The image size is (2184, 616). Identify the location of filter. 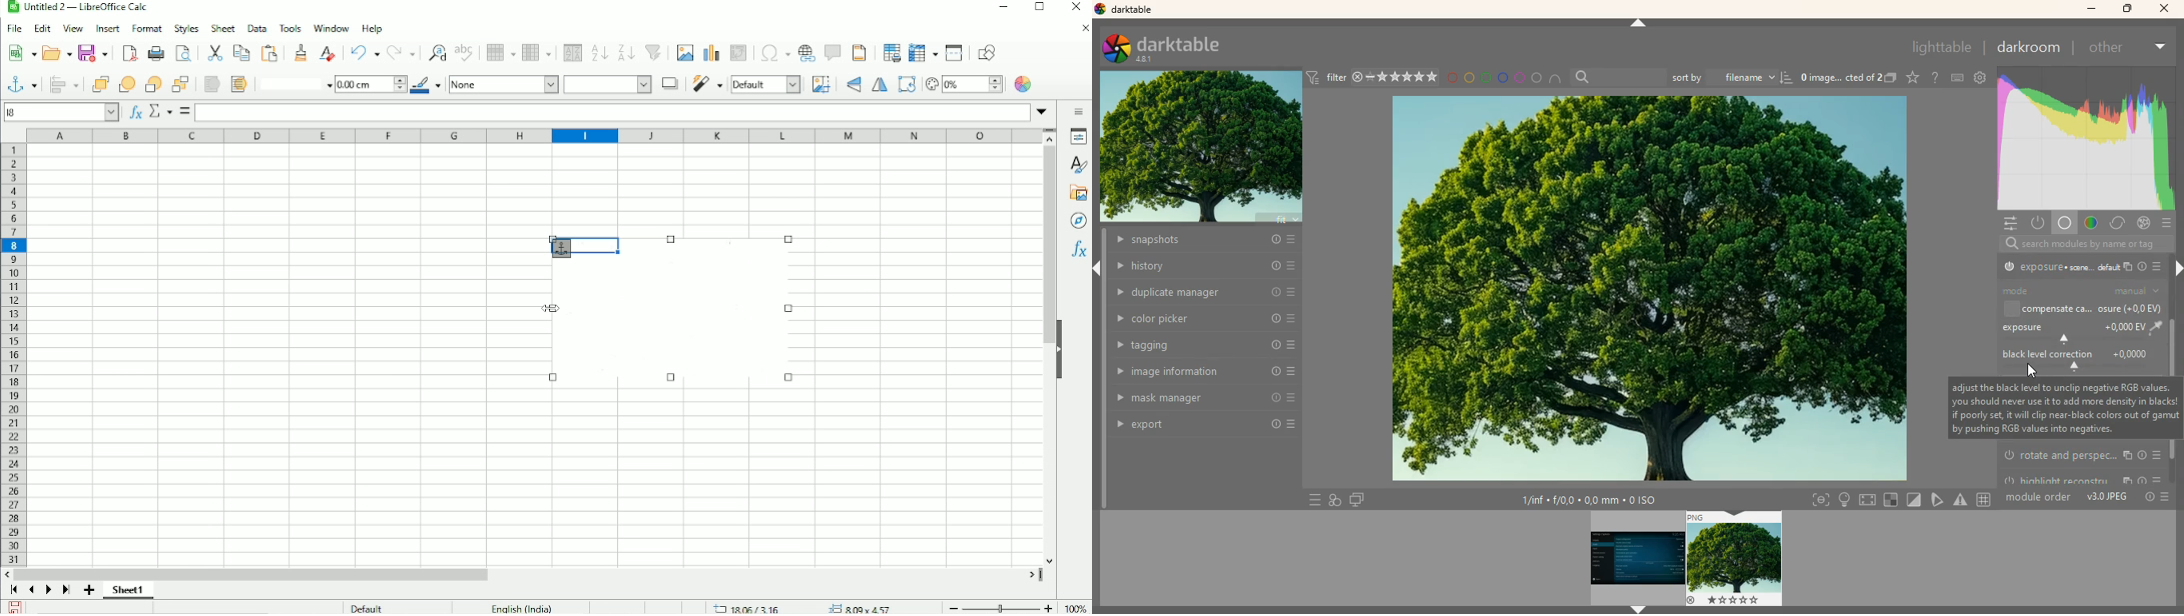
(1336, 75).